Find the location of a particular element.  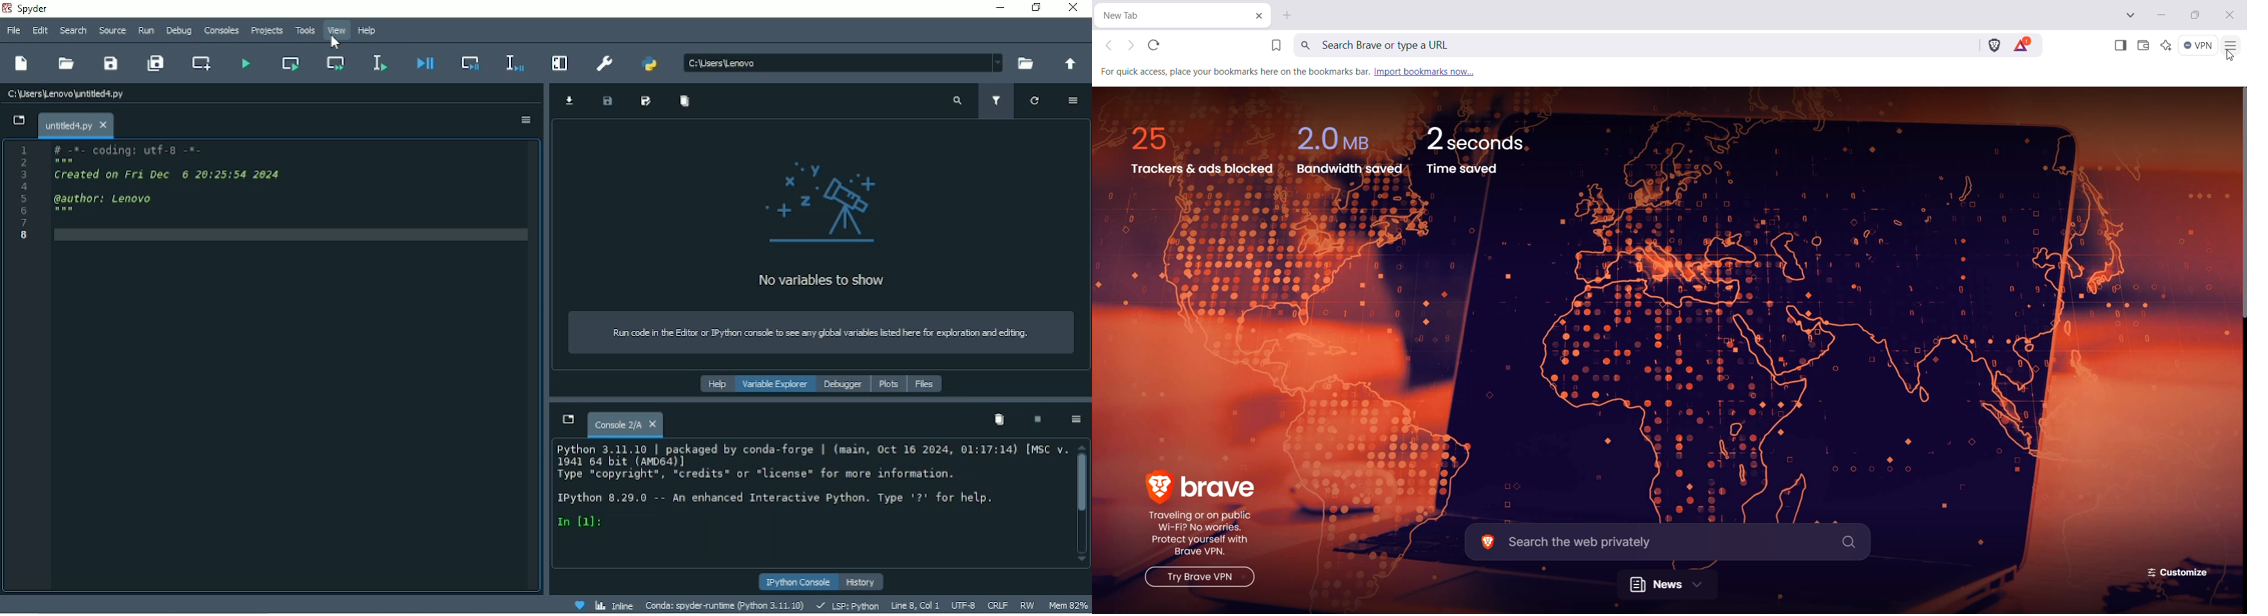

Debug file is located at coordinates (423, 65).